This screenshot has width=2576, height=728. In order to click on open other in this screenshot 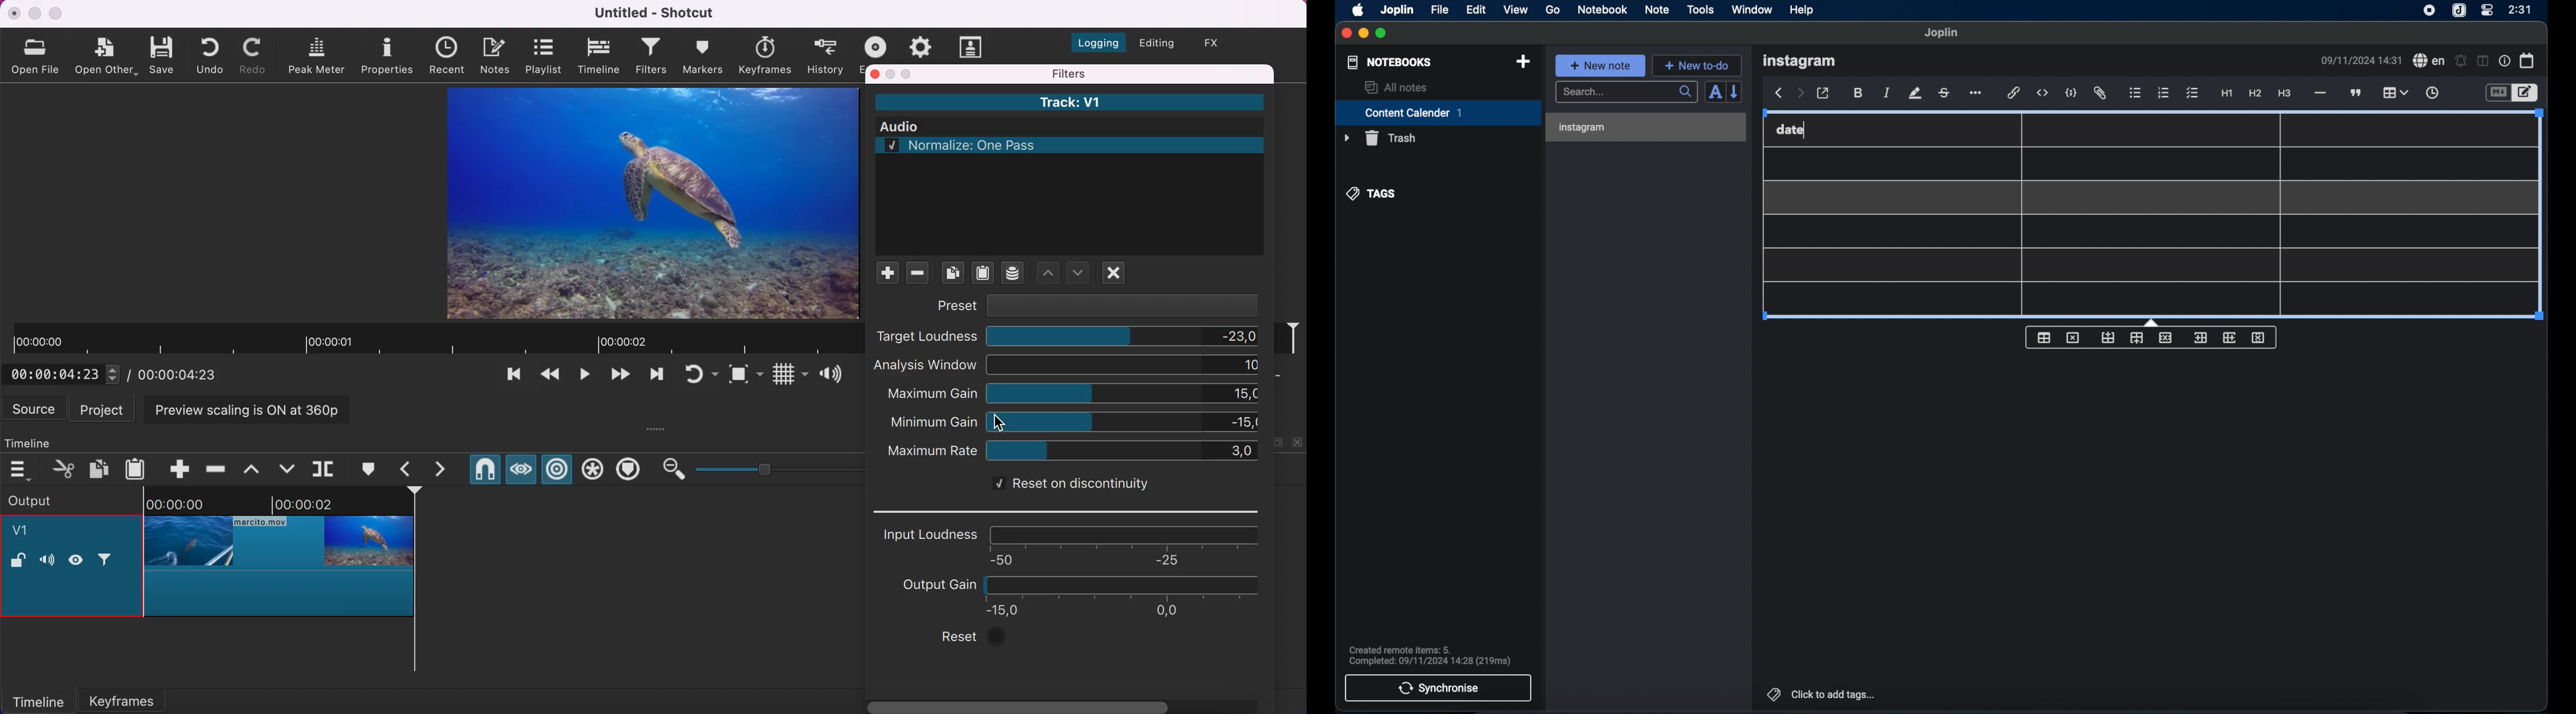, I will do `click(107, 57)`.